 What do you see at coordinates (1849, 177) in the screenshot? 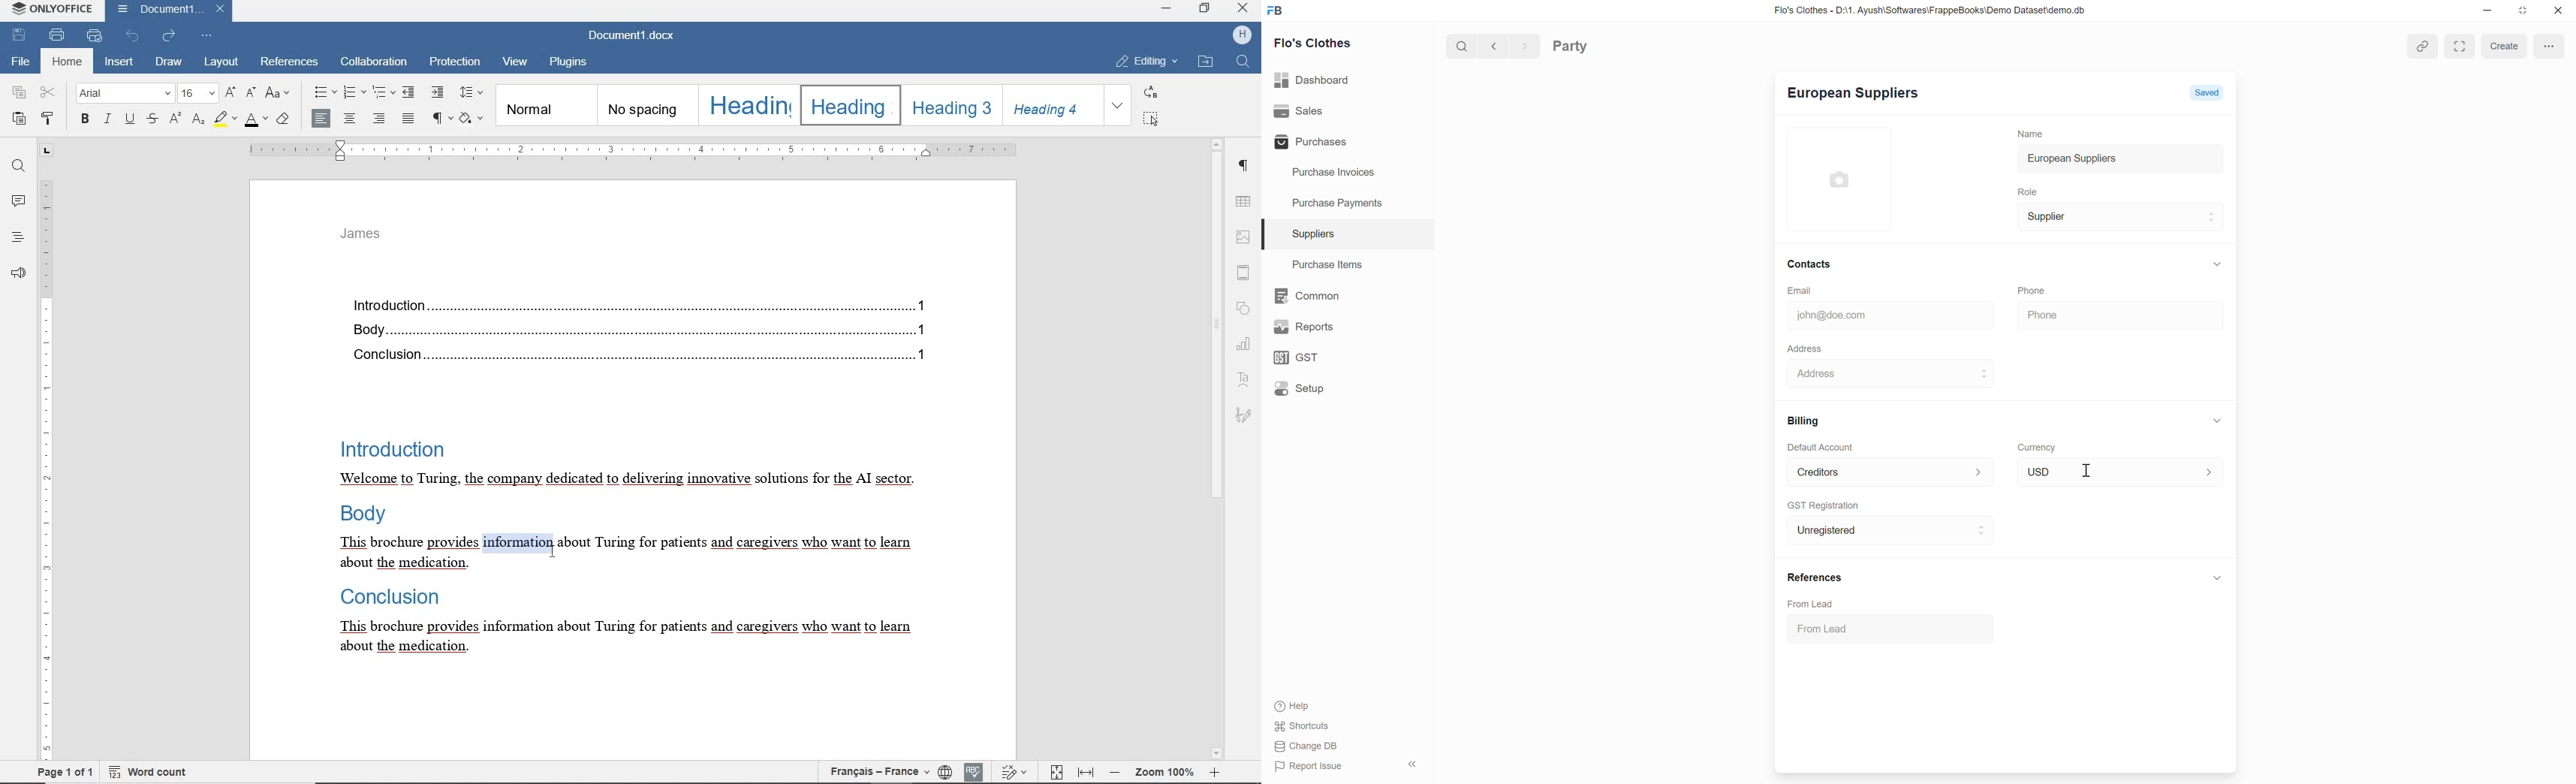
I see `add picture` at bounding box center [1849, 177].